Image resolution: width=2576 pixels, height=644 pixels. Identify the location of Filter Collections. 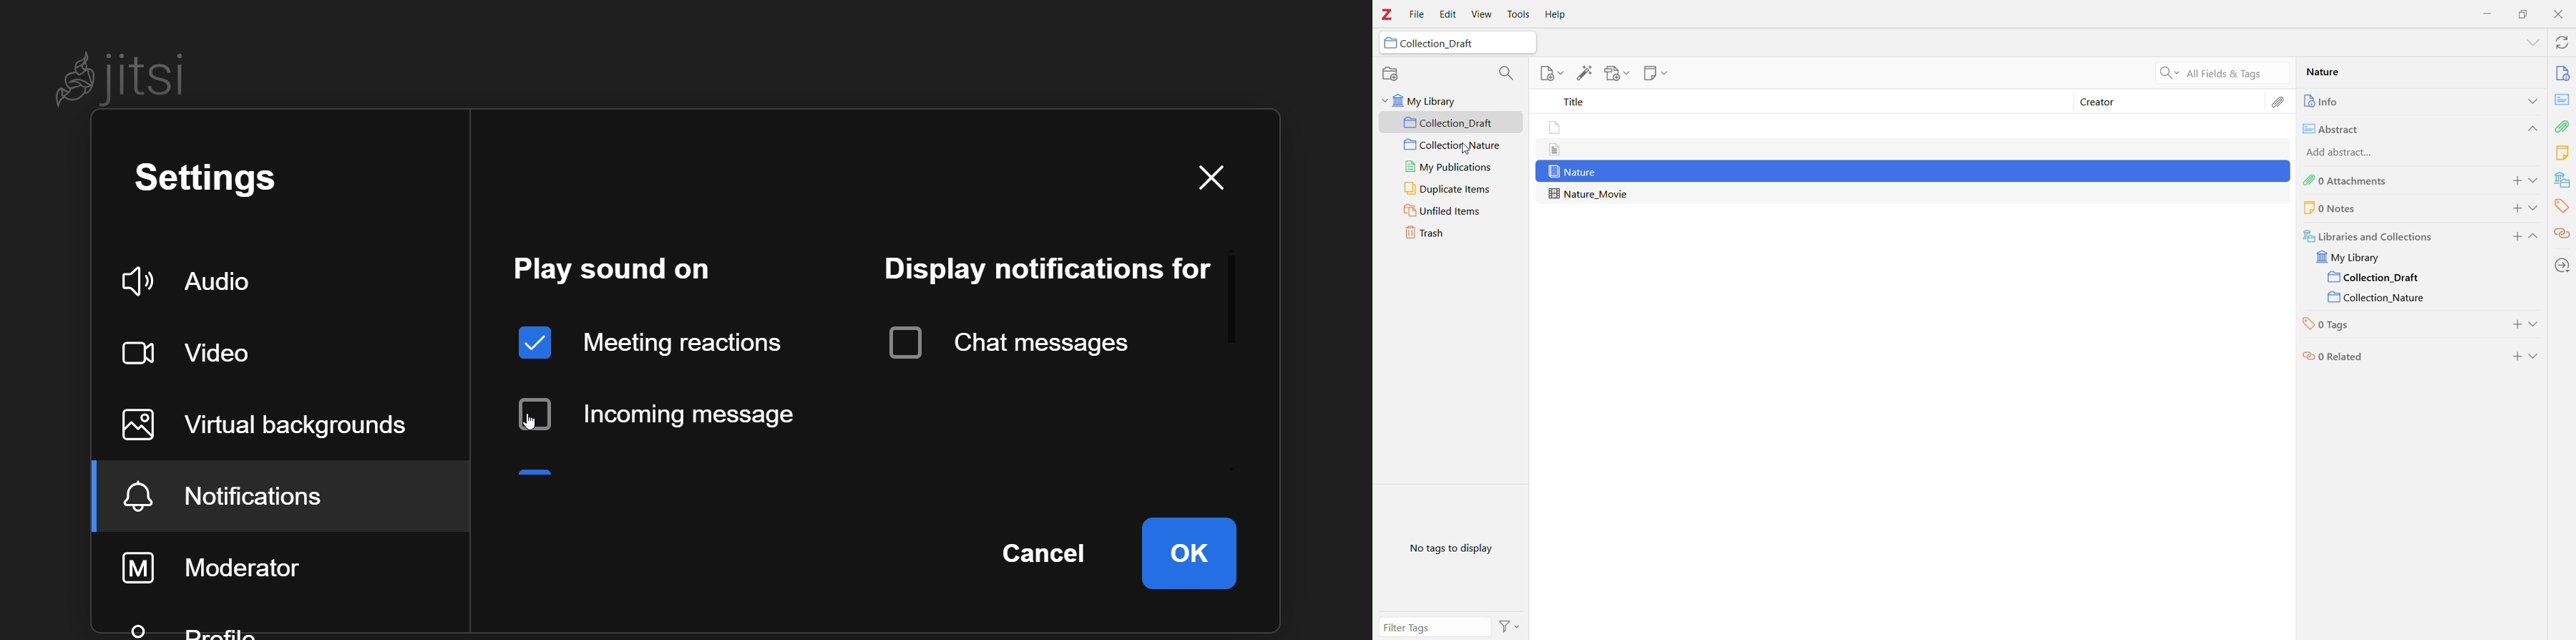
(1505, 72).